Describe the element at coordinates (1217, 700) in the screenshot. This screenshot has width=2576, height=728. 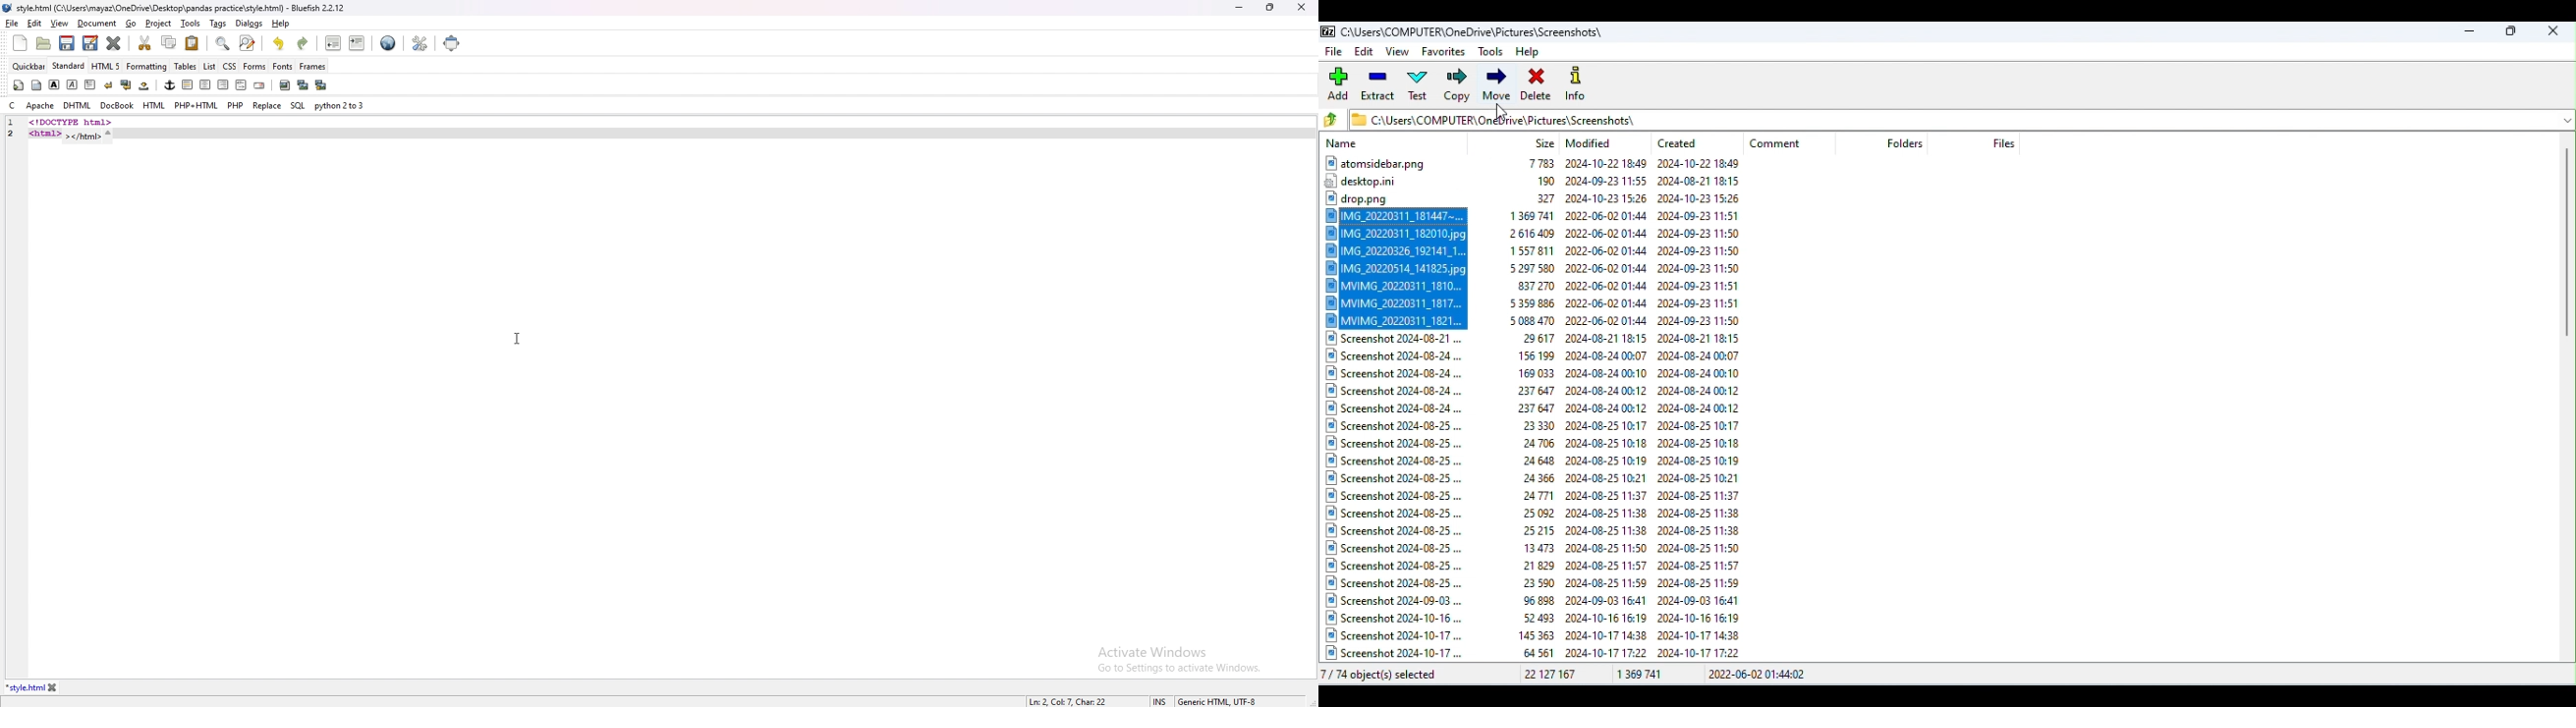
I see `encoding` at that location.